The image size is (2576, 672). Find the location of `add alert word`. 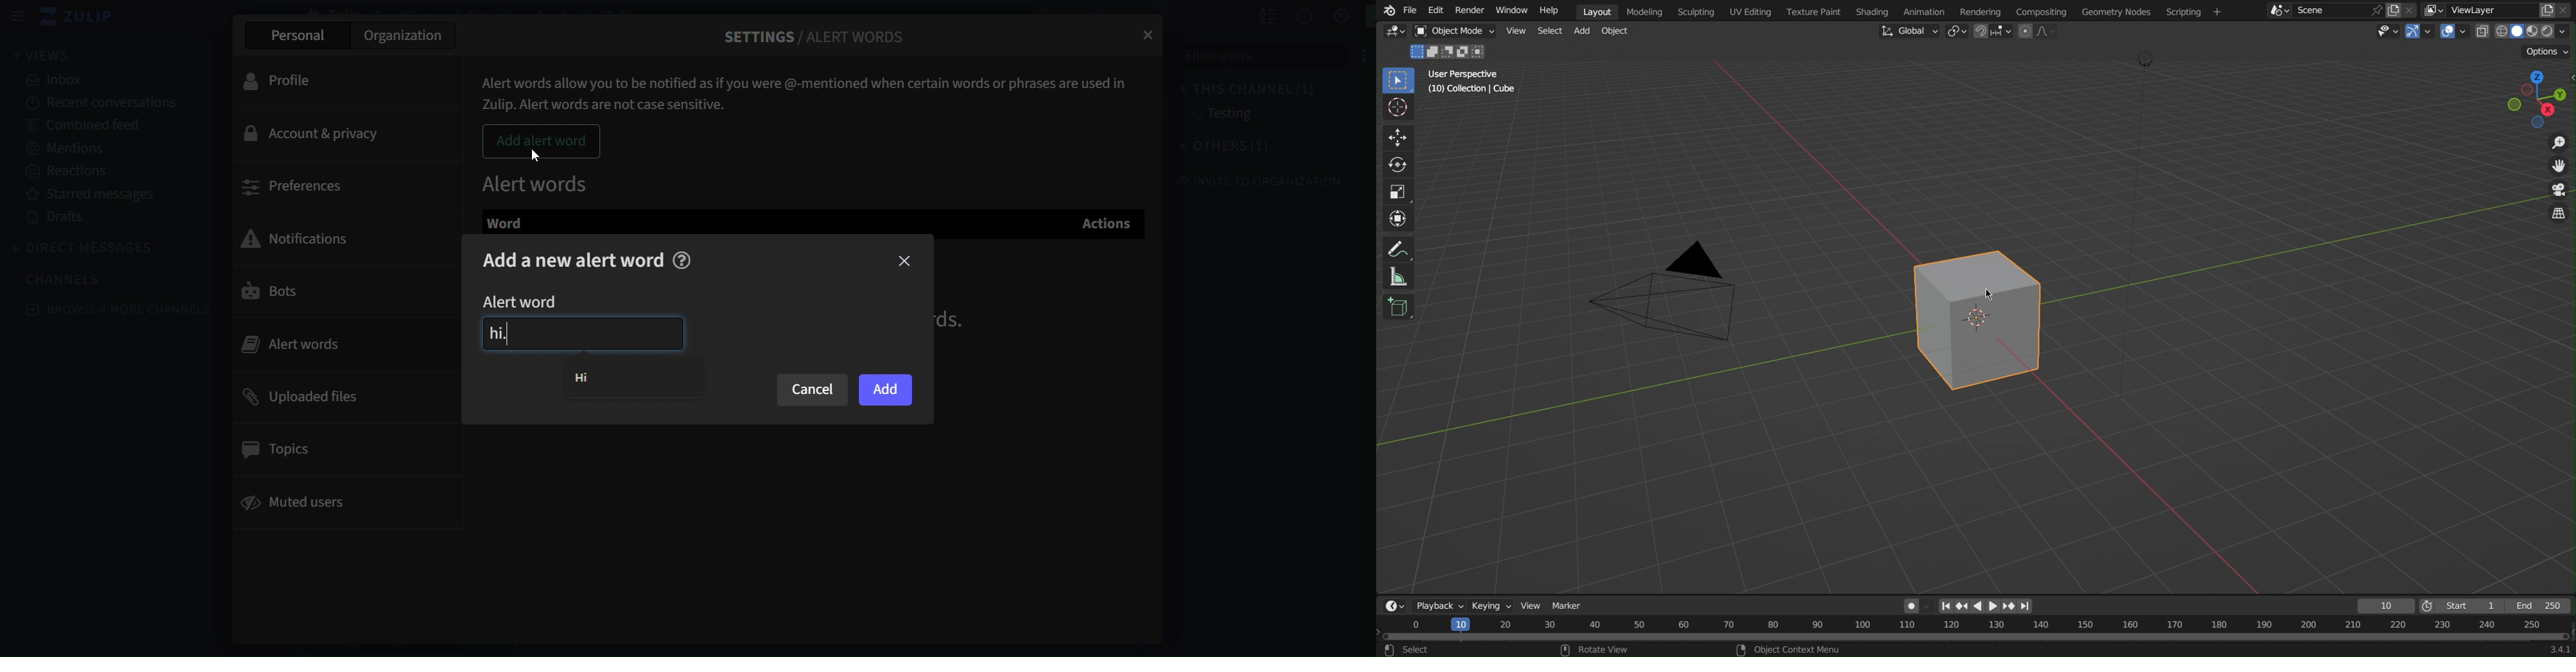

add alert word is located at coordinates (542, 142).